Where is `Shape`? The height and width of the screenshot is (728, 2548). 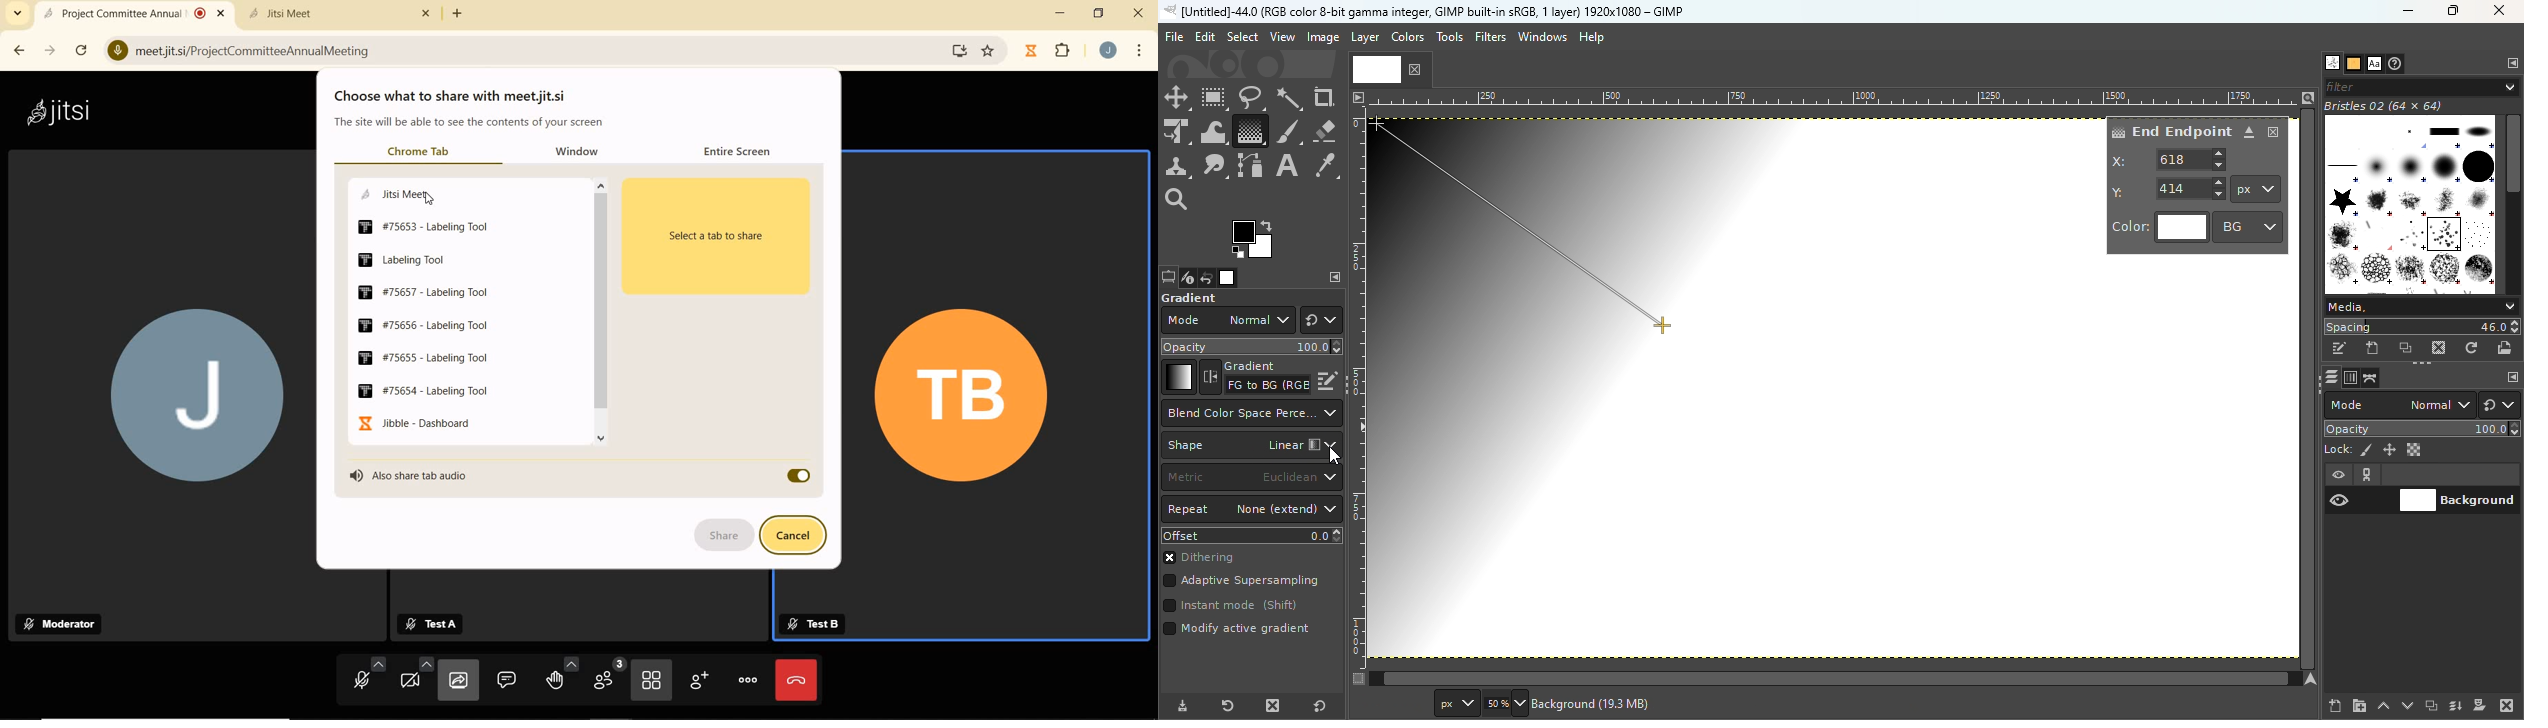
Shape is located at coordinates (1249, 446).